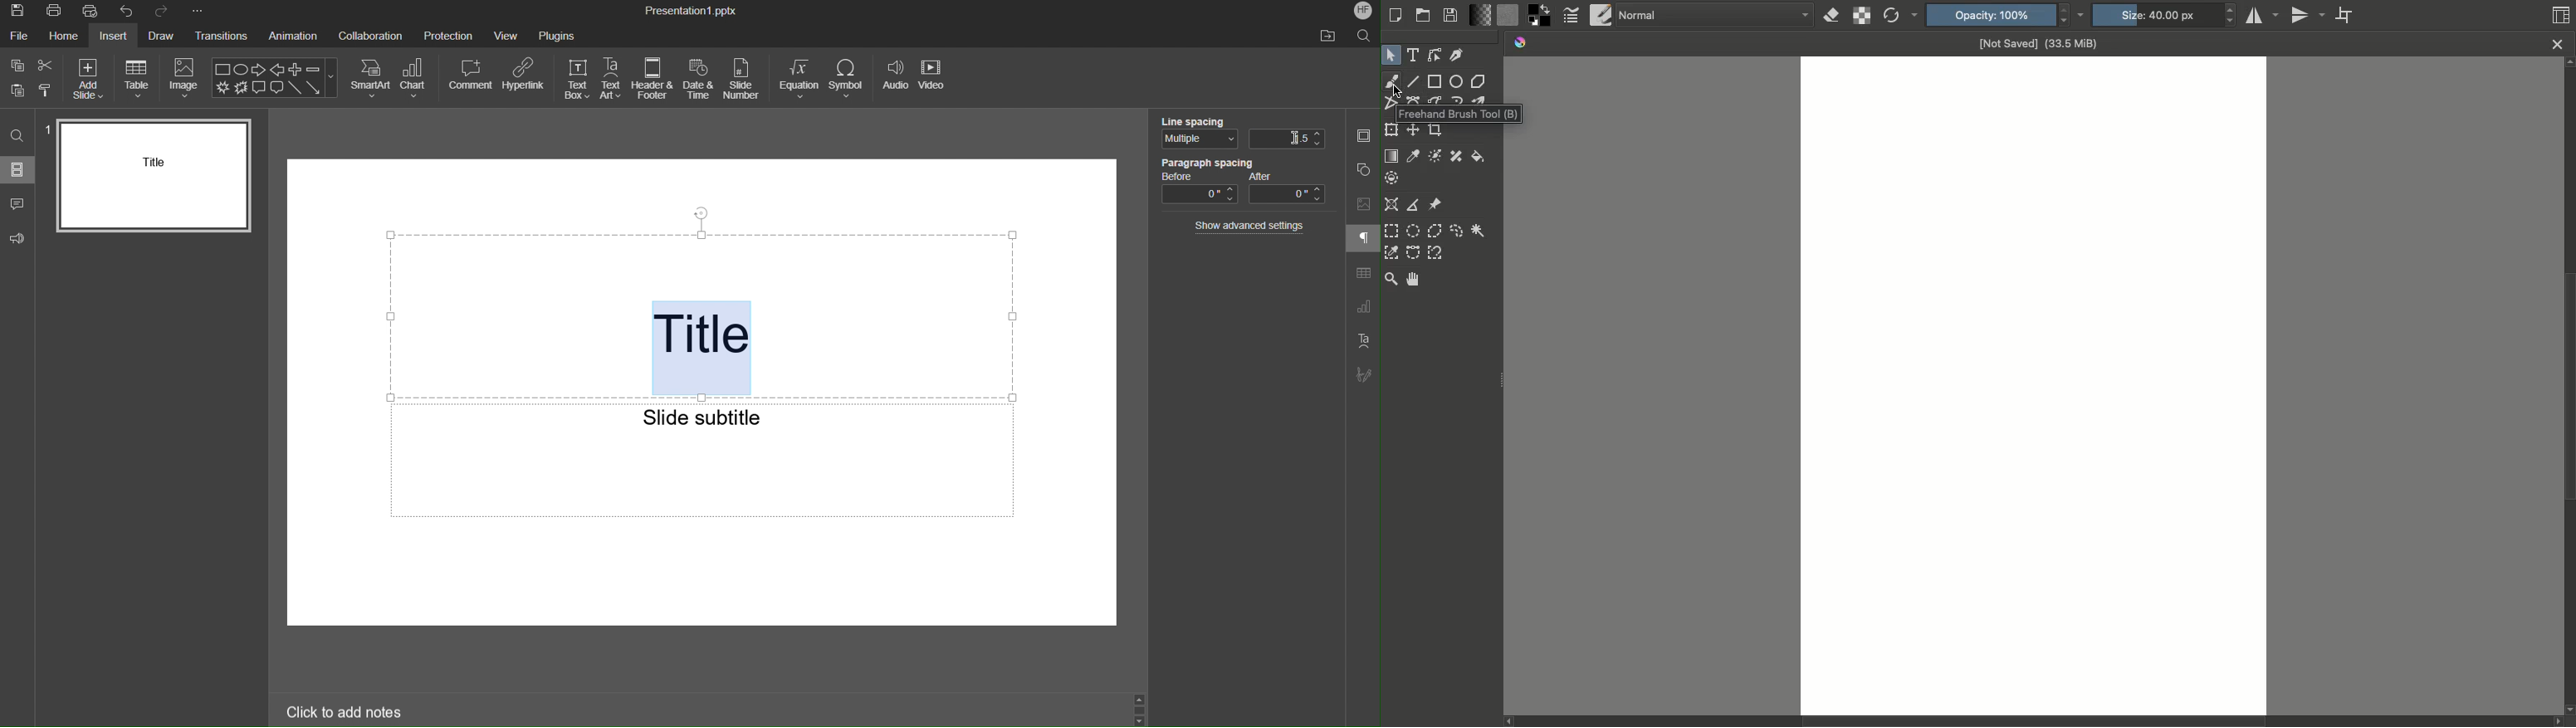 The height and width of the screenshot is (728, 2576). Describe the element at coordinates (896, 81) in the screenshot. I see `Audio` at that location.